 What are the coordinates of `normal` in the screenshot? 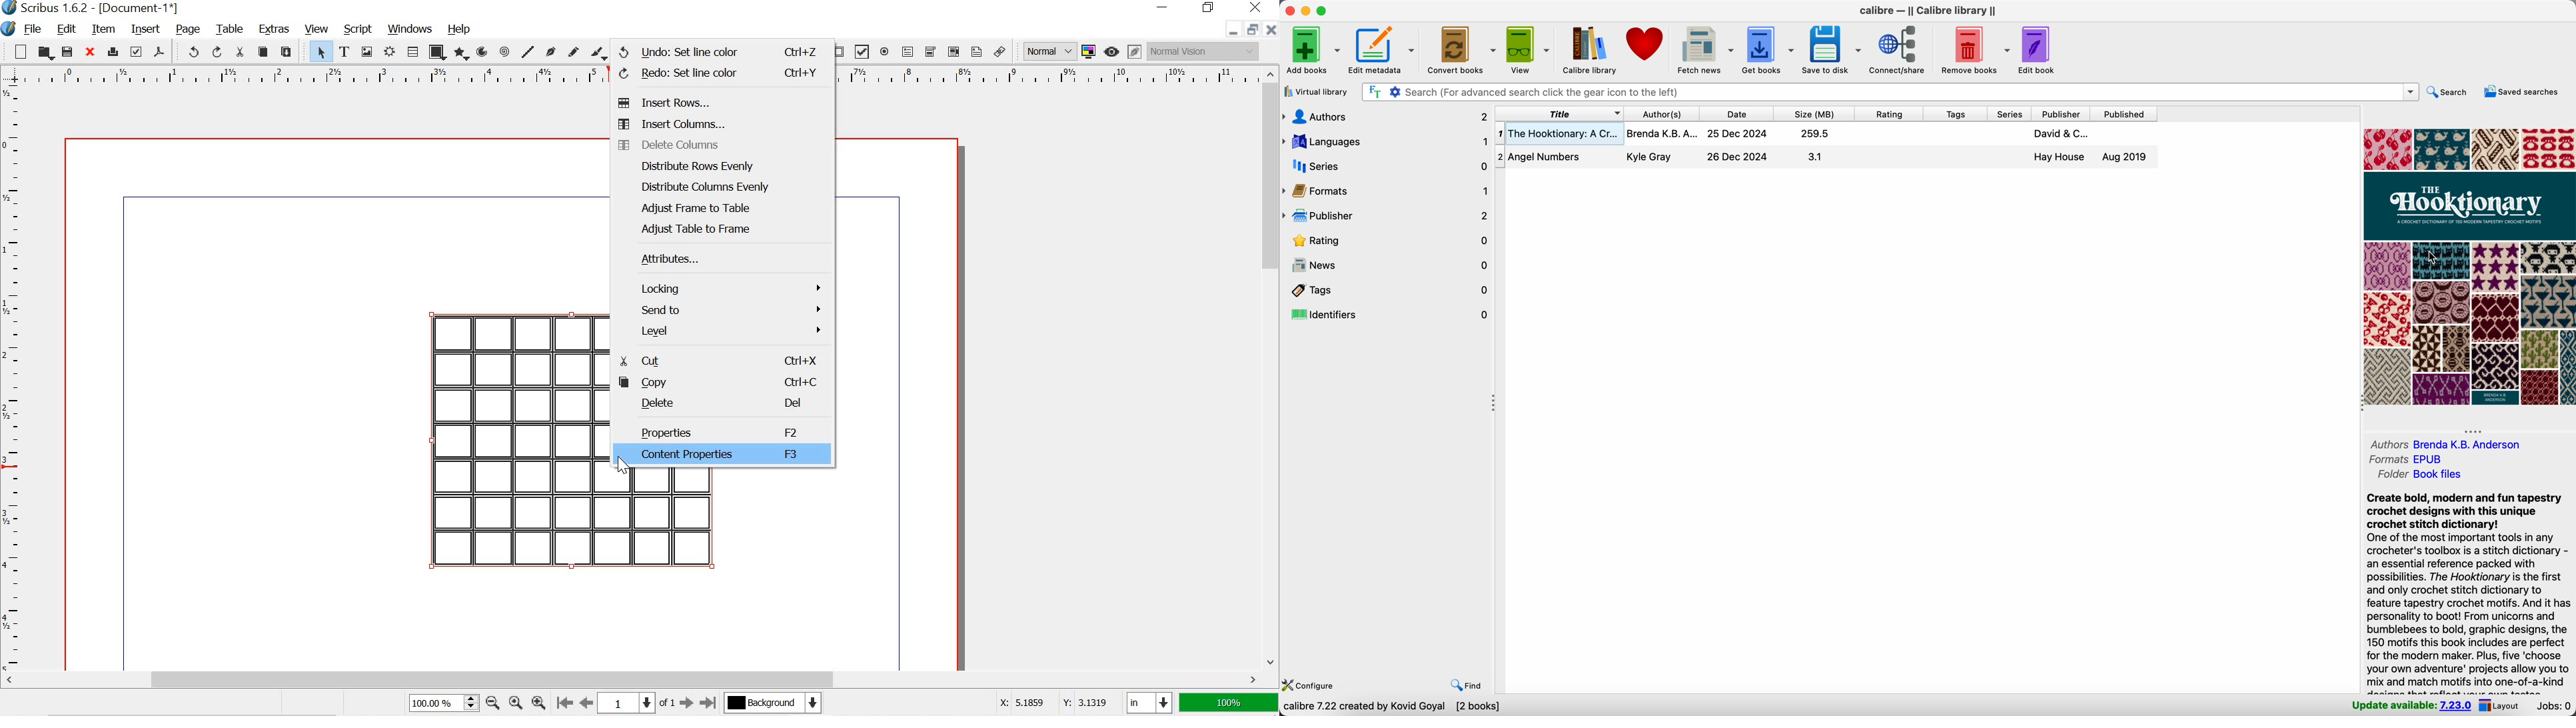 It's located at (1045, 49).